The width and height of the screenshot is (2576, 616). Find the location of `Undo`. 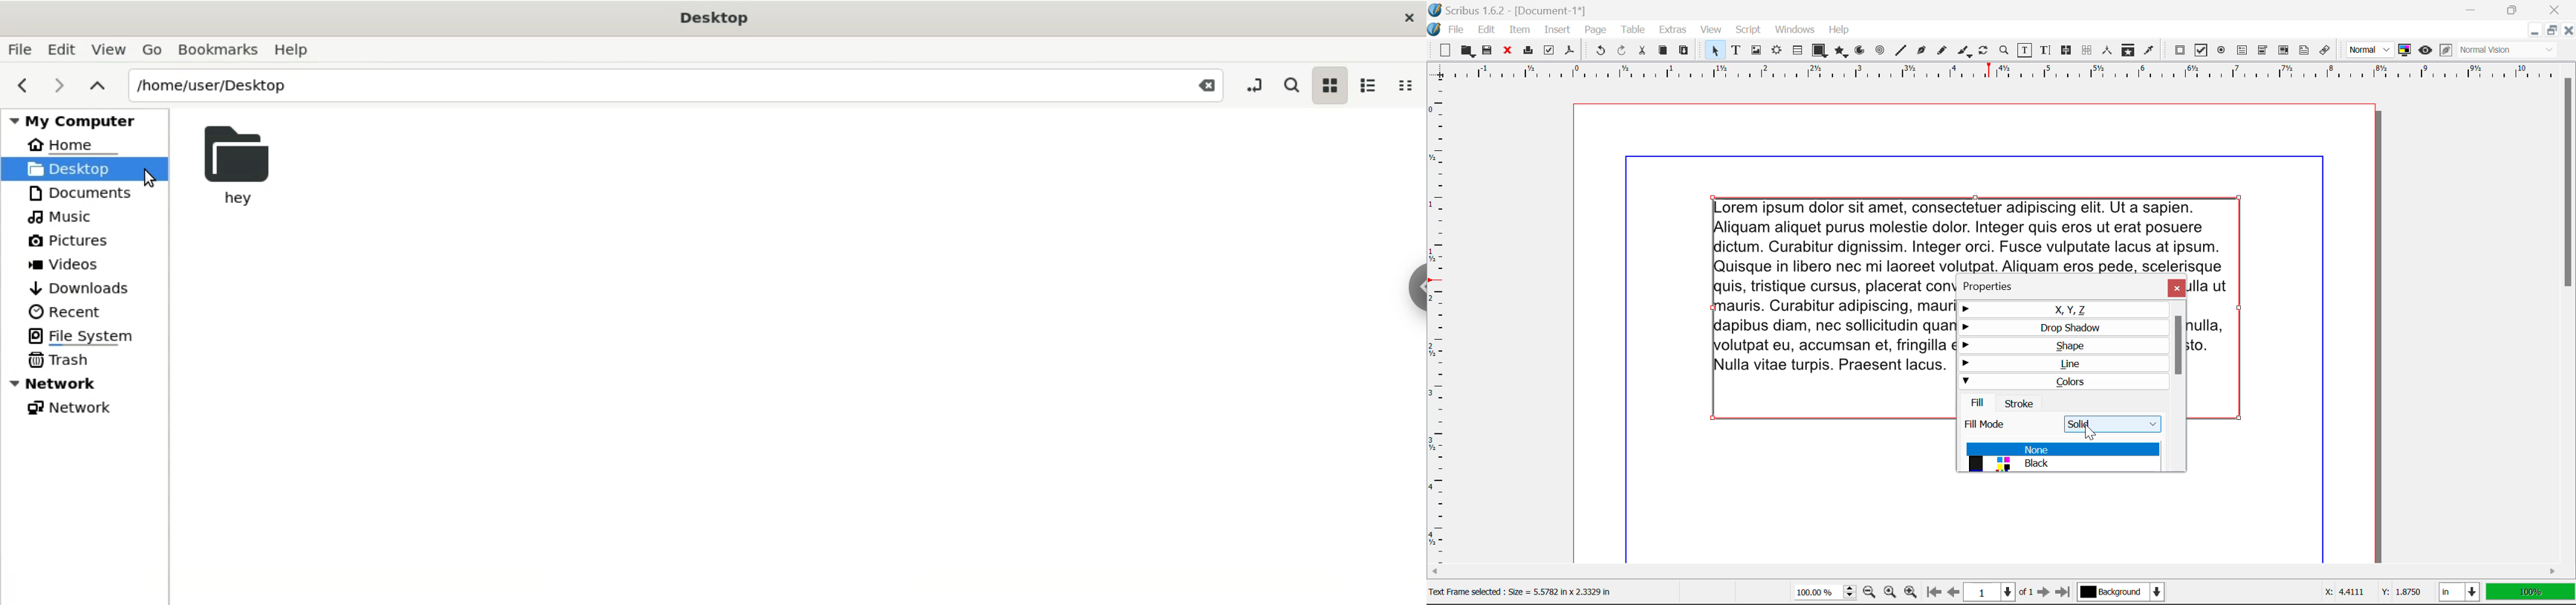

Undo is located at coordinates (1600, 52).